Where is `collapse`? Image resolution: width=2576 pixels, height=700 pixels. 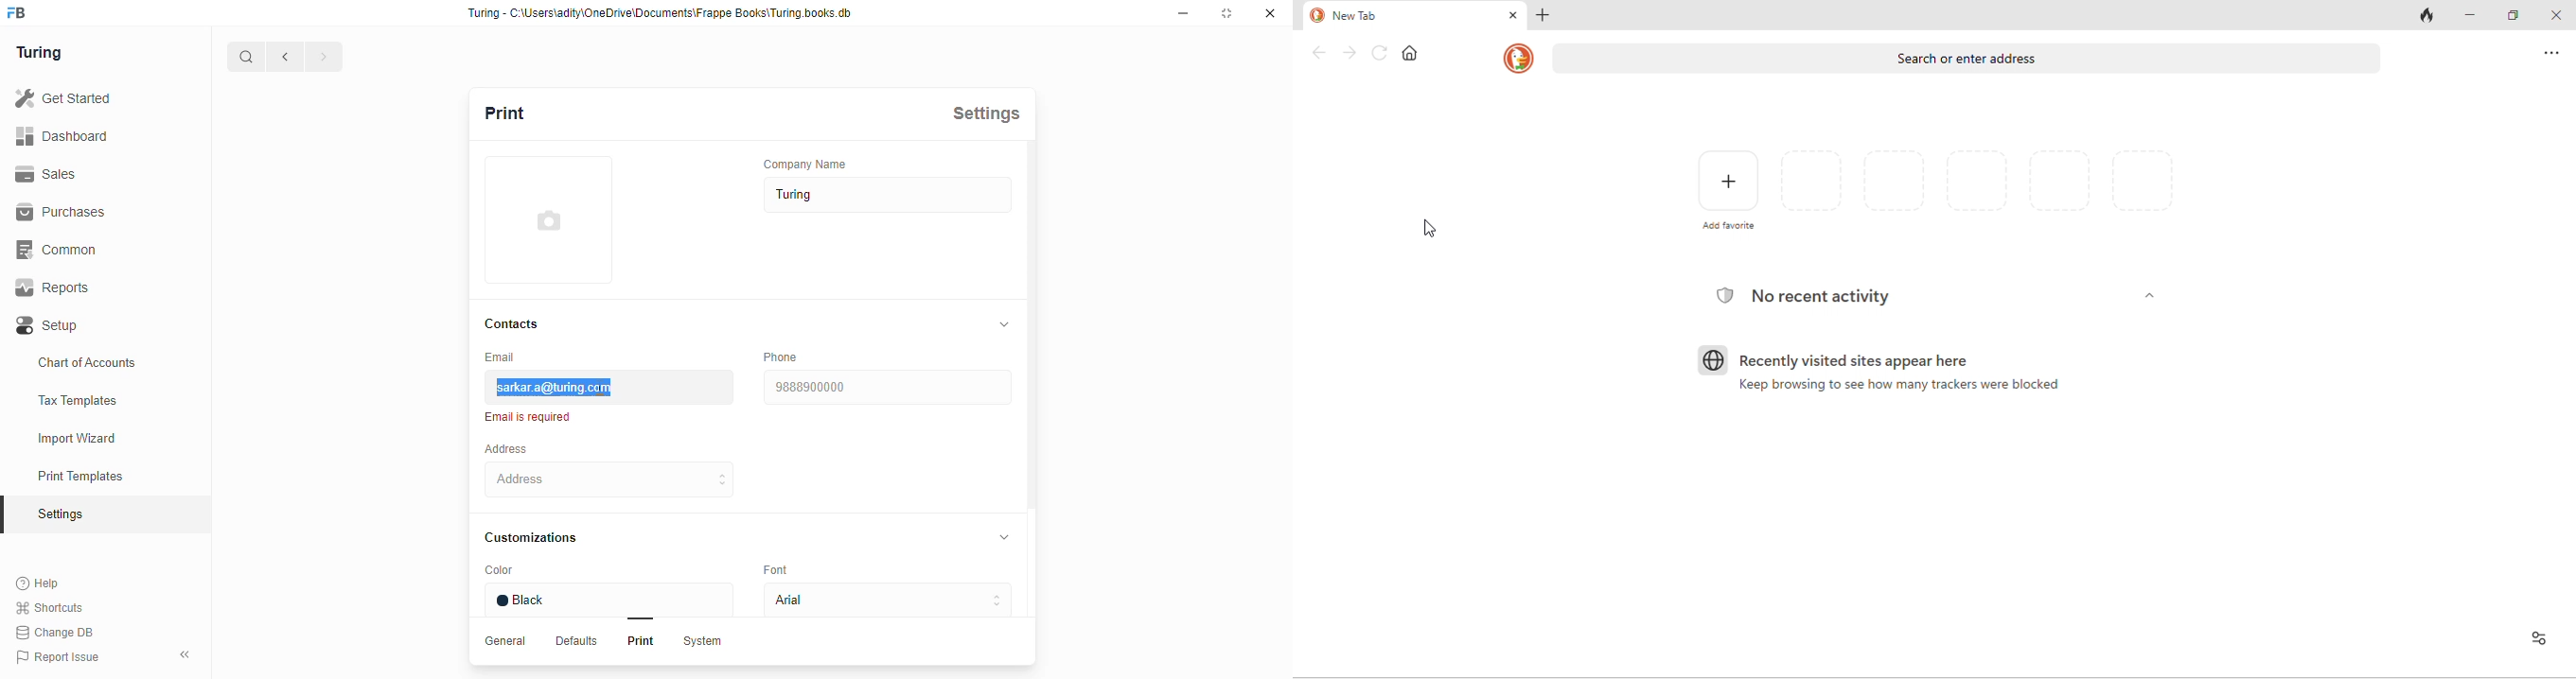 collapse is located at coordinates (1009, 539).